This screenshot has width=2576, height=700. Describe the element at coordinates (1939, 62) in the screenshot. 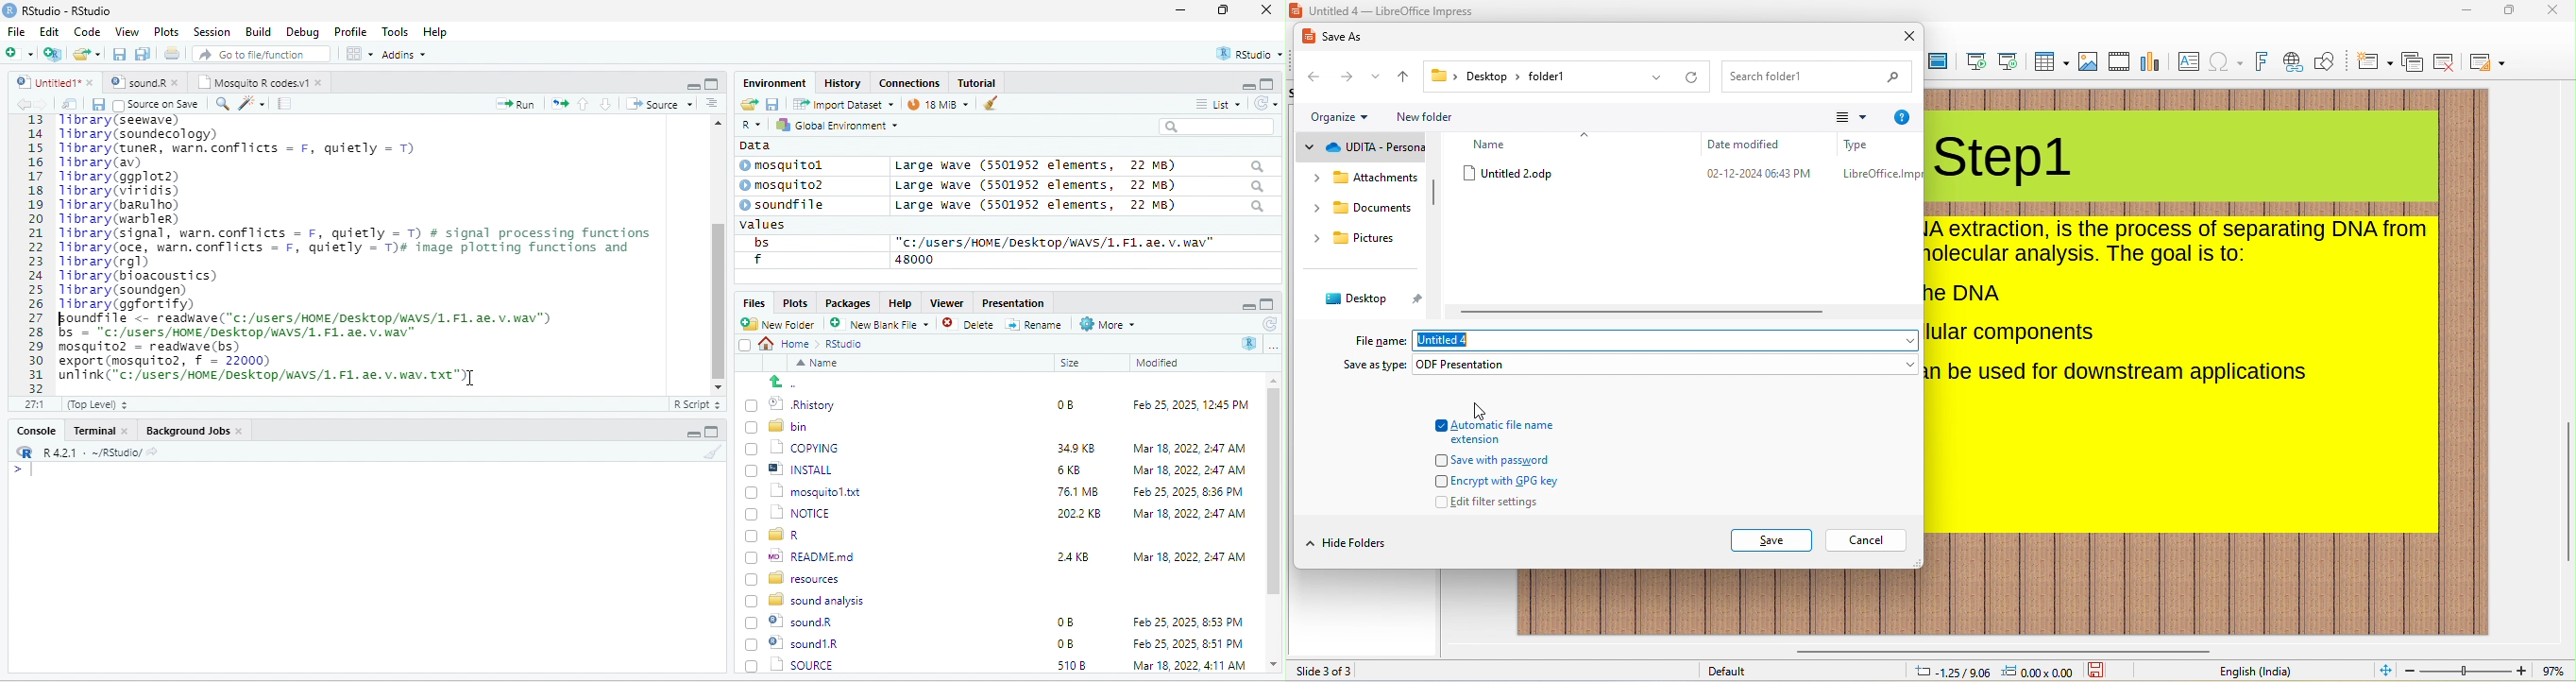

I see `master slide` at that location.